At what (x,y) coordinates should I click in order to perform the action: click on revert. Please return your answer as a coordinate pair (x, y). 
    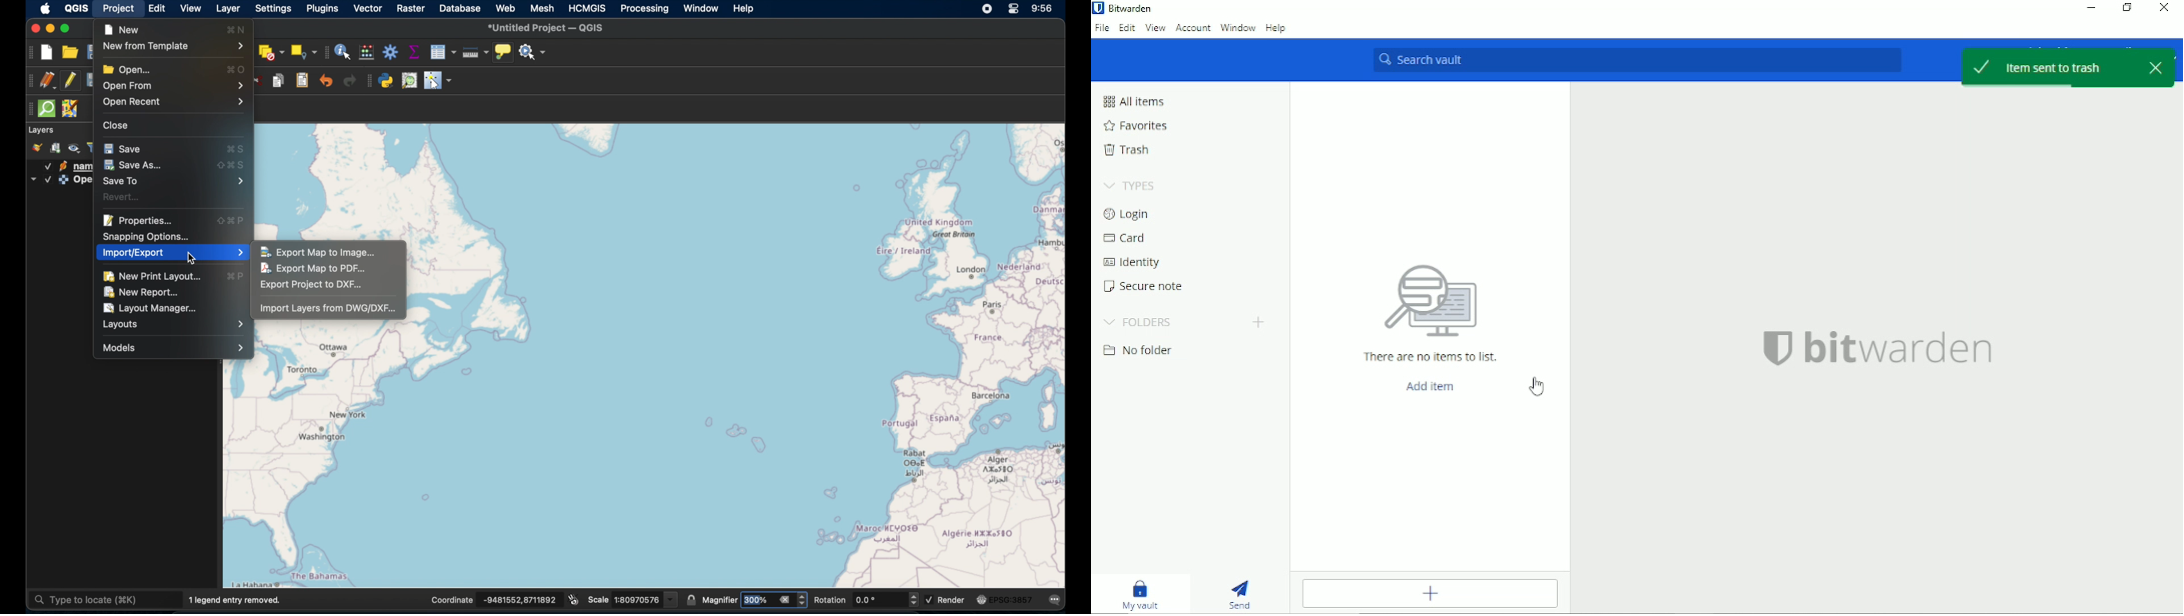
    Looking at the image, I should click on (122, 197).